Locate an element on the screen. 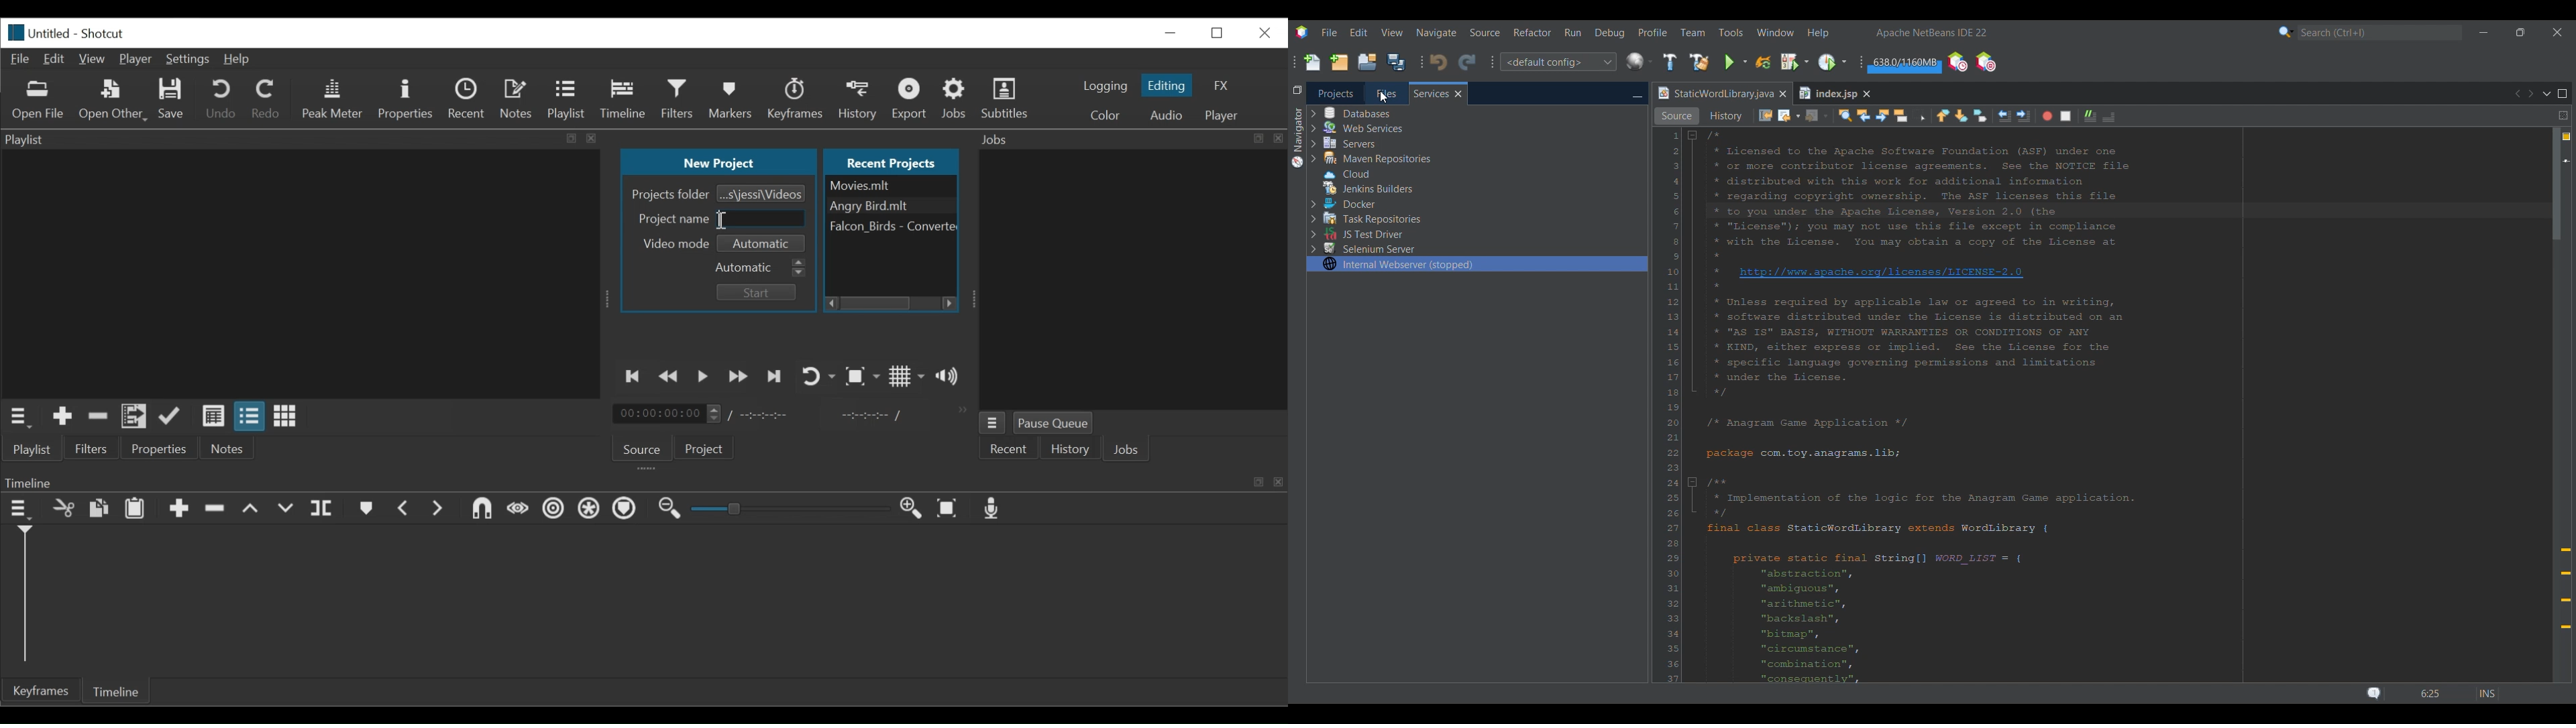  Notes is located at coordinates (517, 101).